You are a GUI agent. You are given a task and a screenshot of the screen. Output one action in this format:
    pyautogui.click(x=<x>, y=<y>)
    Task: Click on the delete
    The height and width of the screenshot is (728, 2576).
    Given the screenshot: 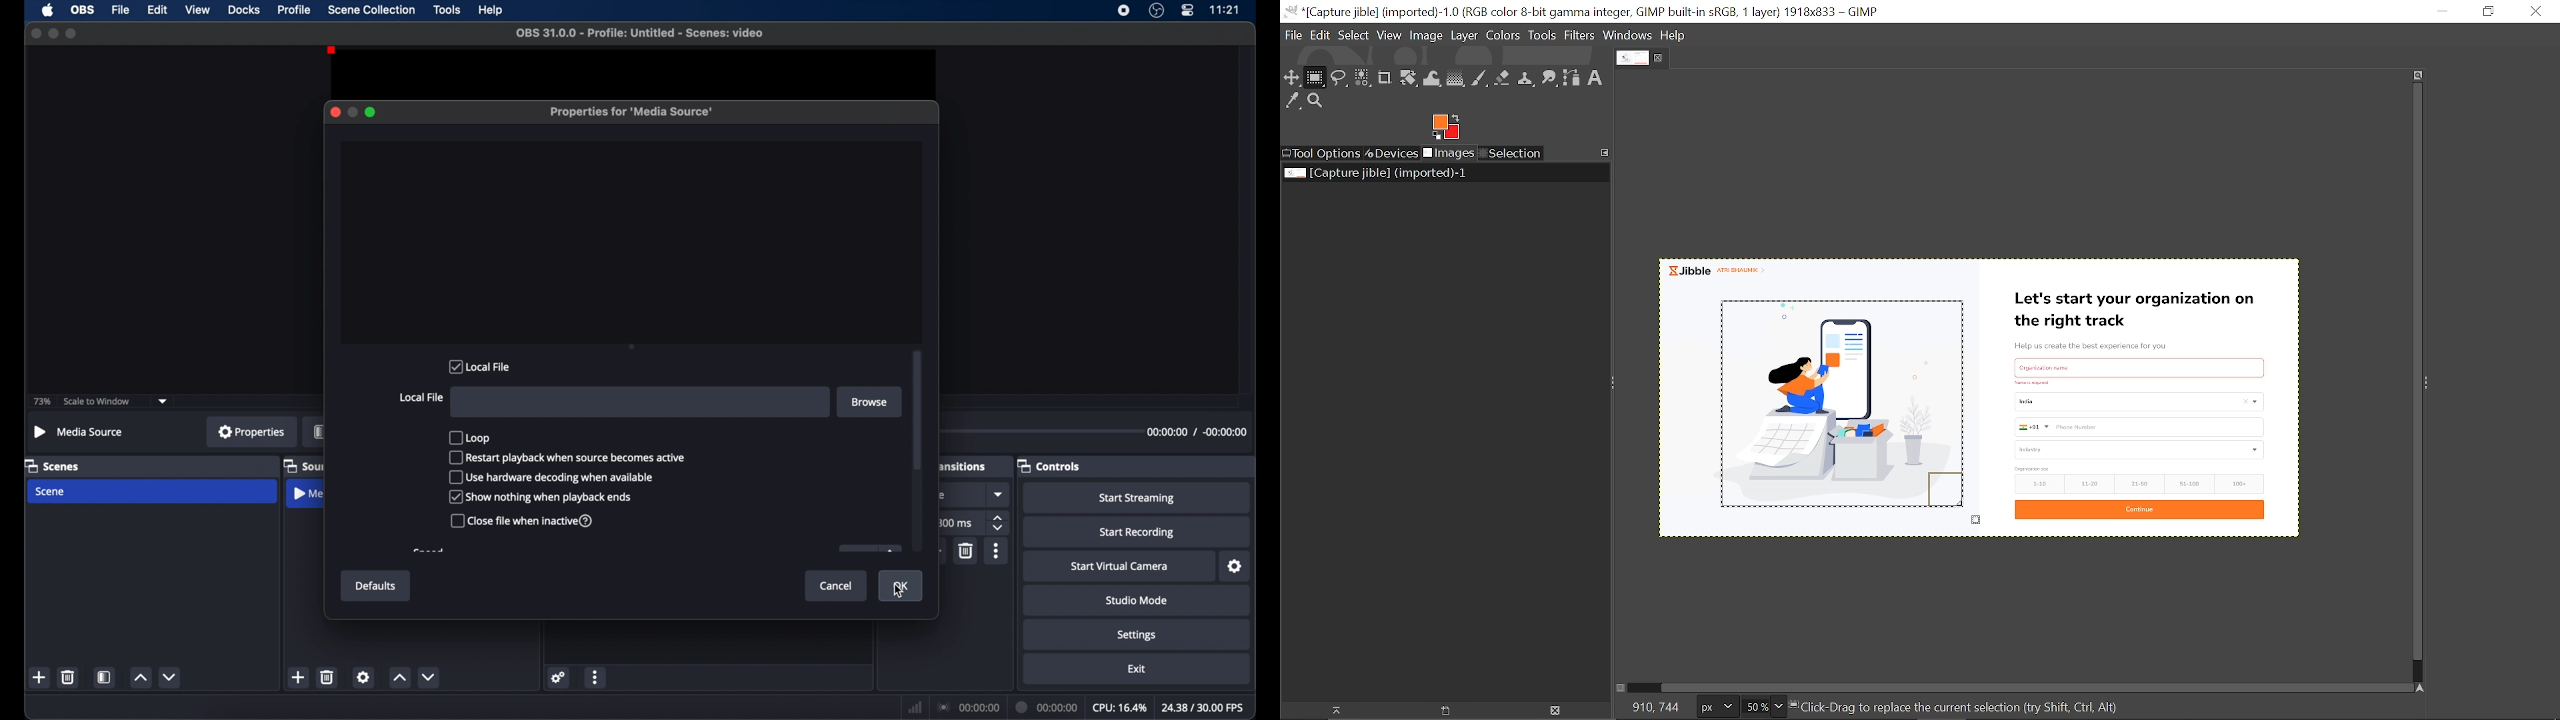 What is the action you would take?
    pyautogui.click(x=69, y=677)
    